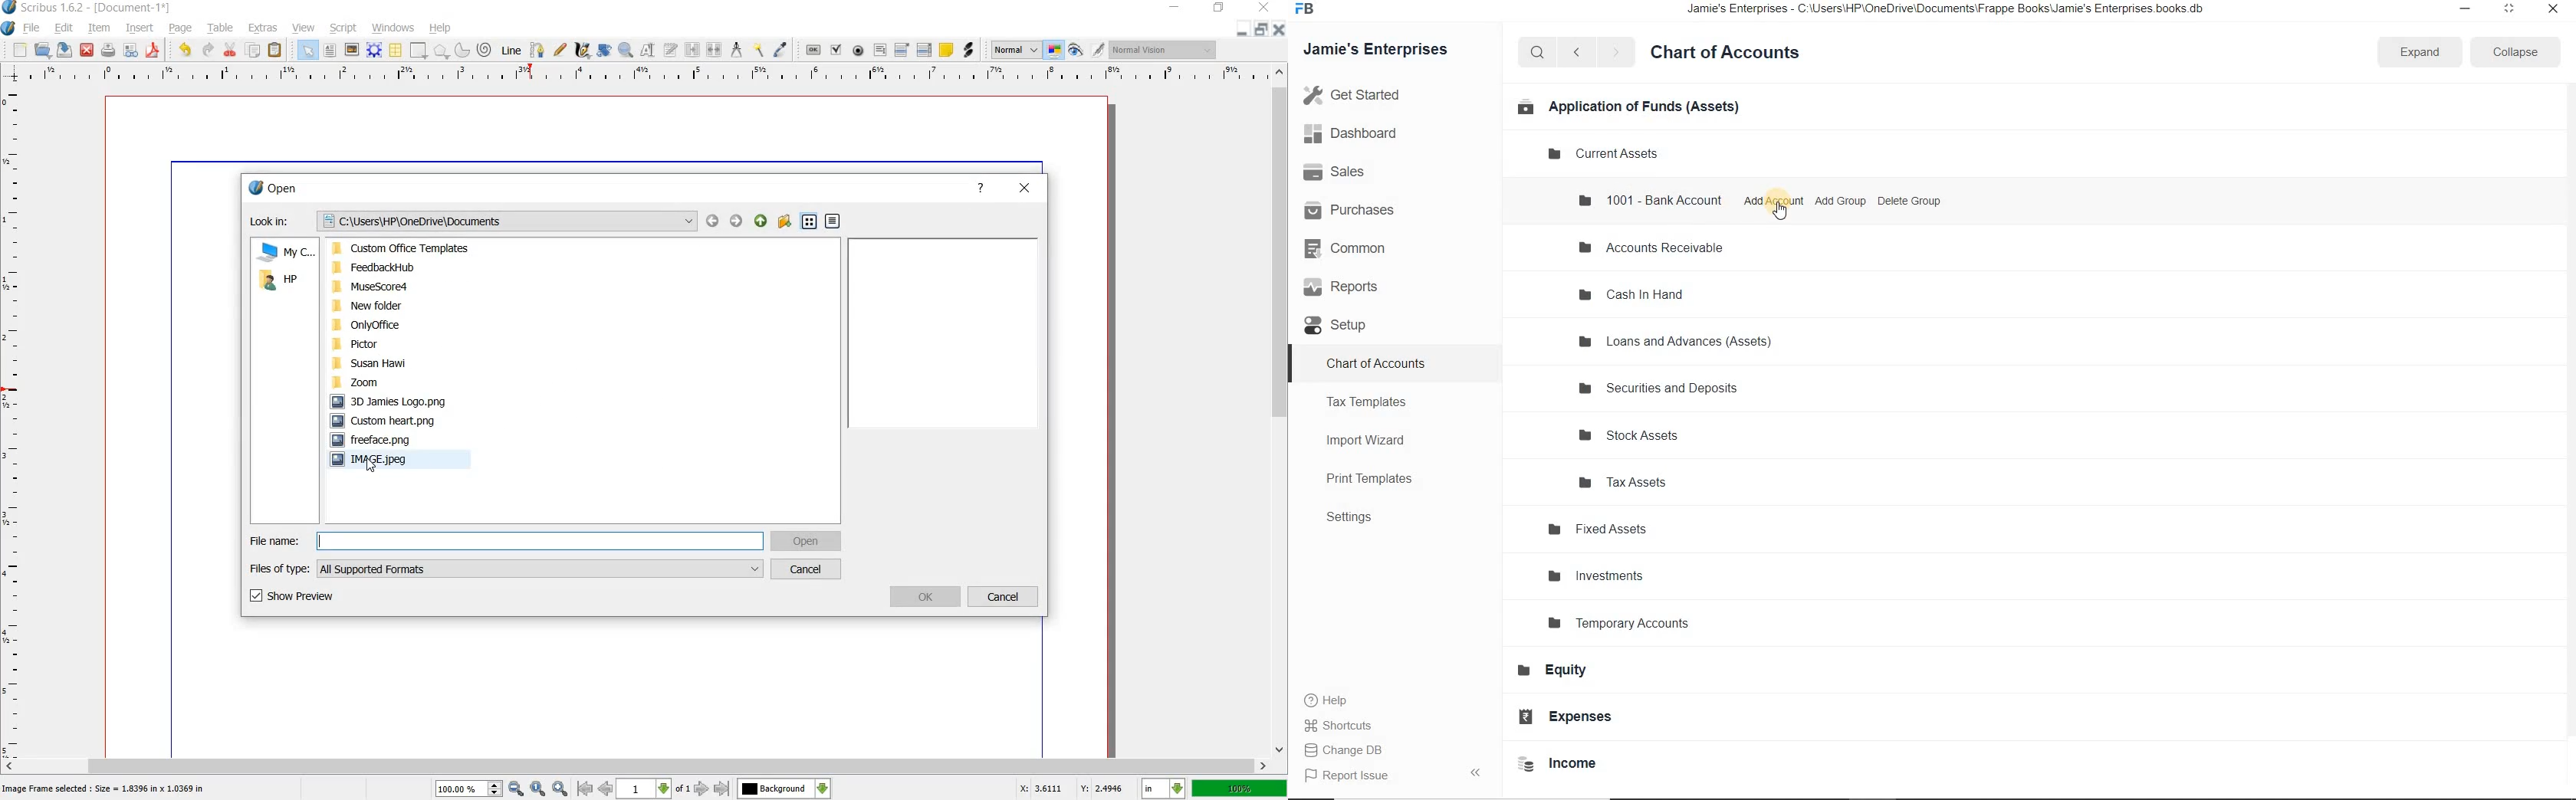 The width and height of the screenshot is (2576, 812). I want to click on page, so click(179, 29).